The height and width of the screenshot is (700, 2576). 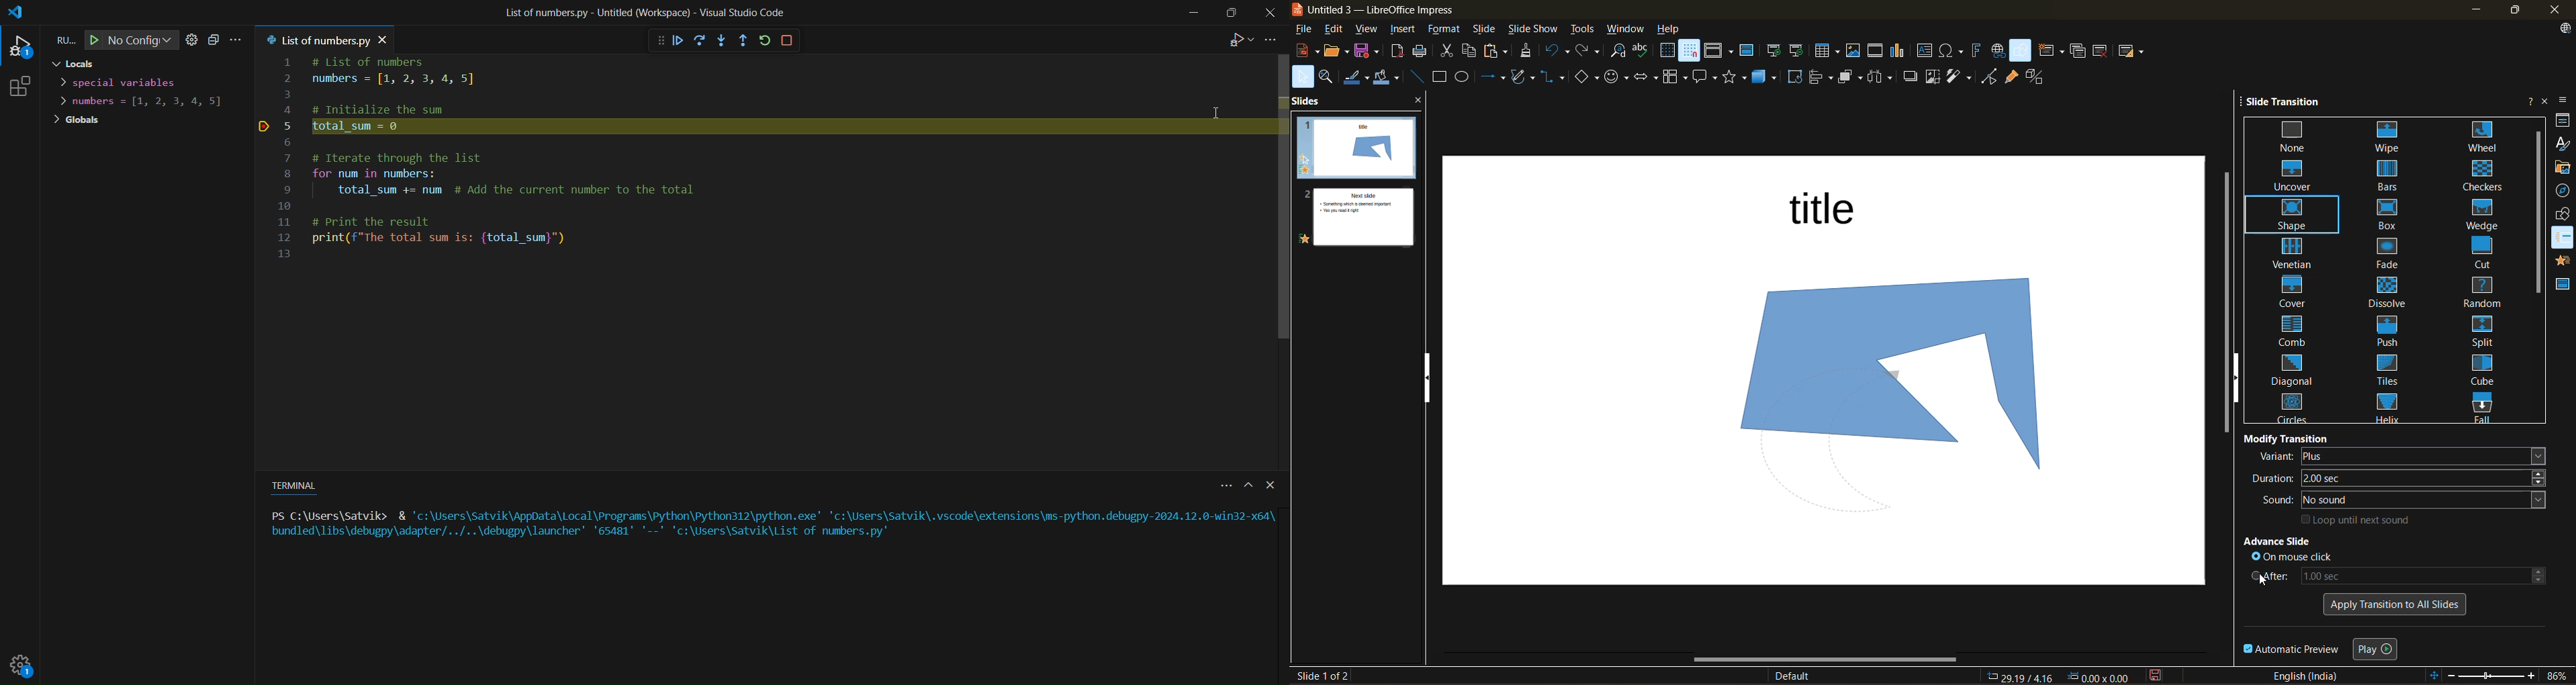 What do you see at coordinates (2078, 50) in the screenshot?
I see `duplicate slide` at bounding box center [2078, 50].